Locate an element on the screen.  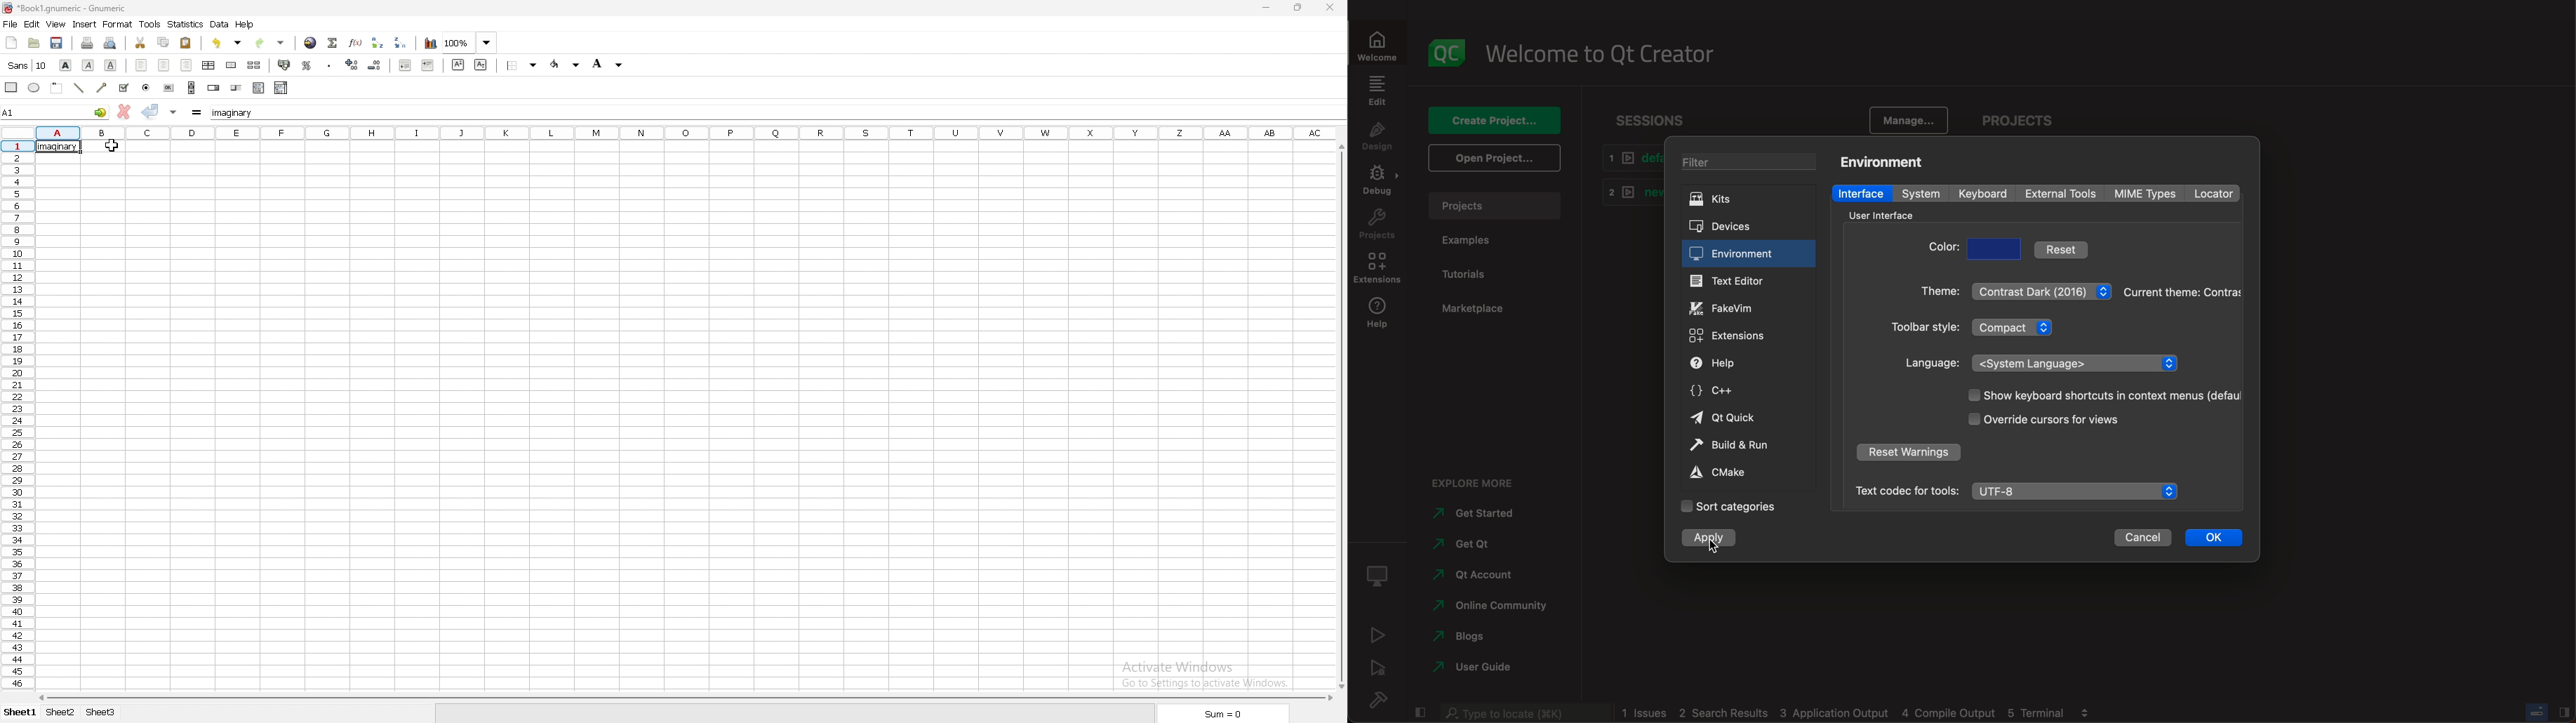
scroll bar is located at coordinates (192, 87).